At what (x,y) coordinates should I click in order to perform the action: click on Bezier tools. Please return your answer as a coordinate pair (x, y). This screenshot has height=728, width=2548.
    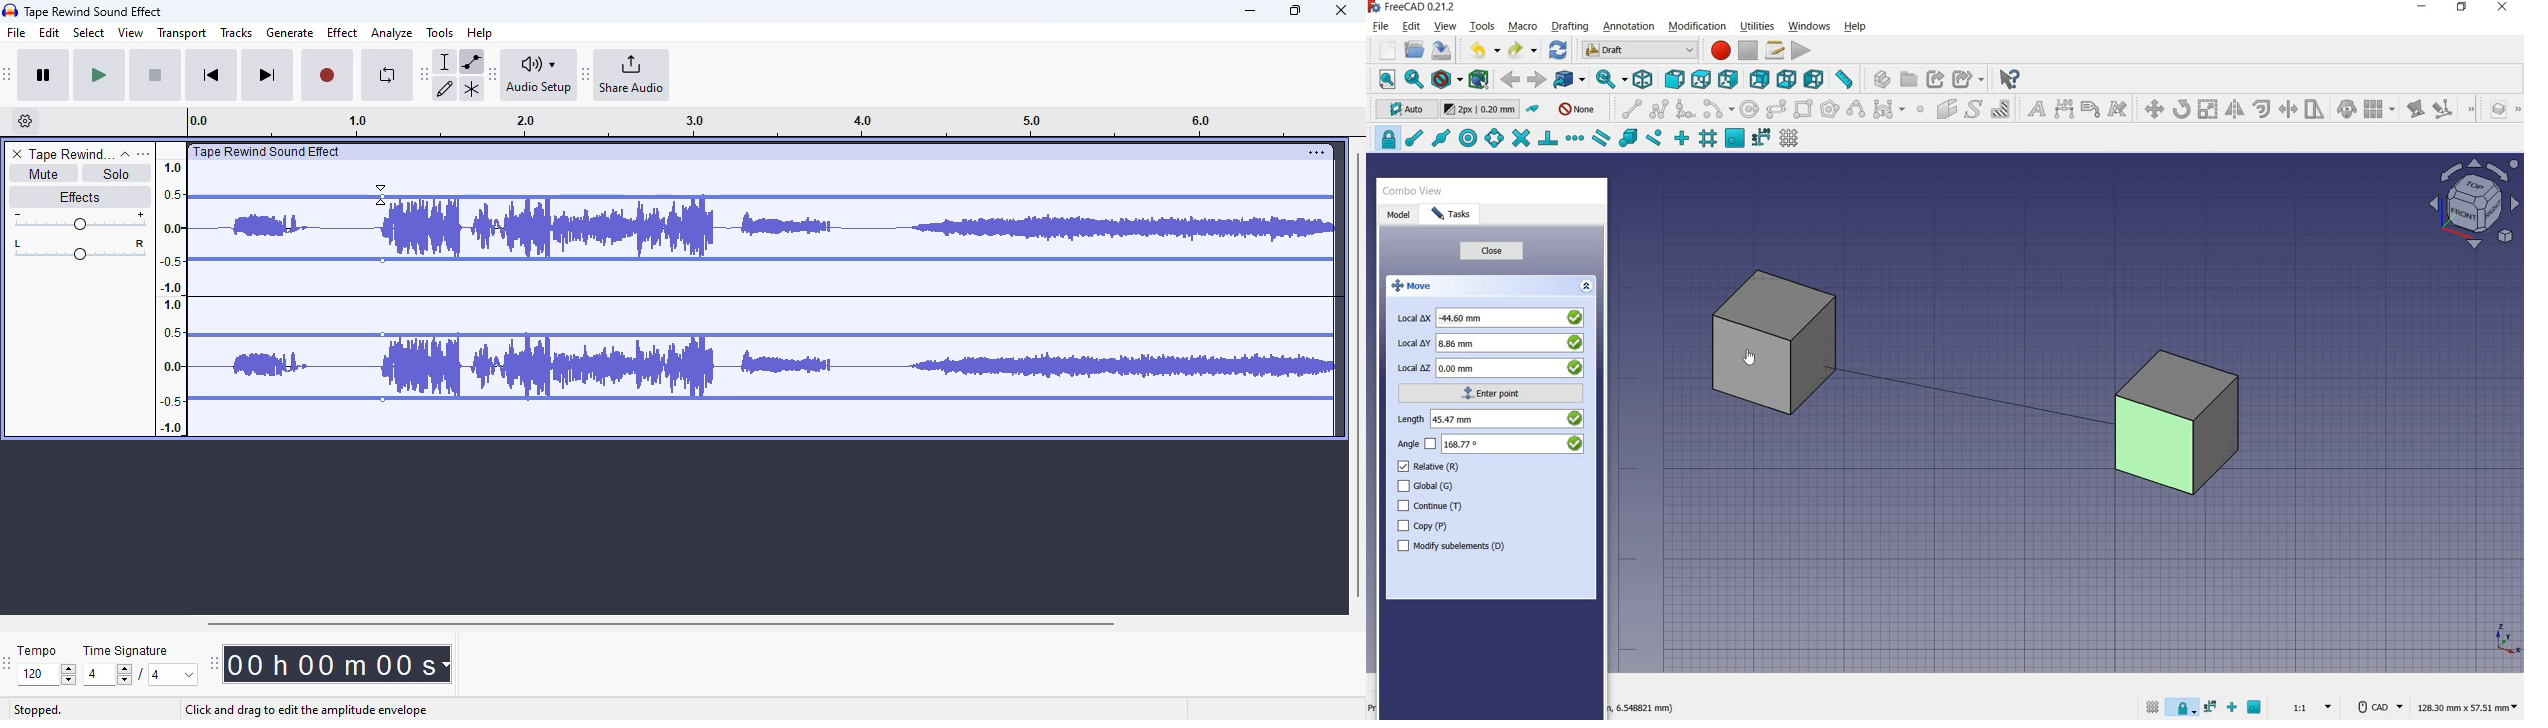
    Looking at the image, I should click on (1889, 110).